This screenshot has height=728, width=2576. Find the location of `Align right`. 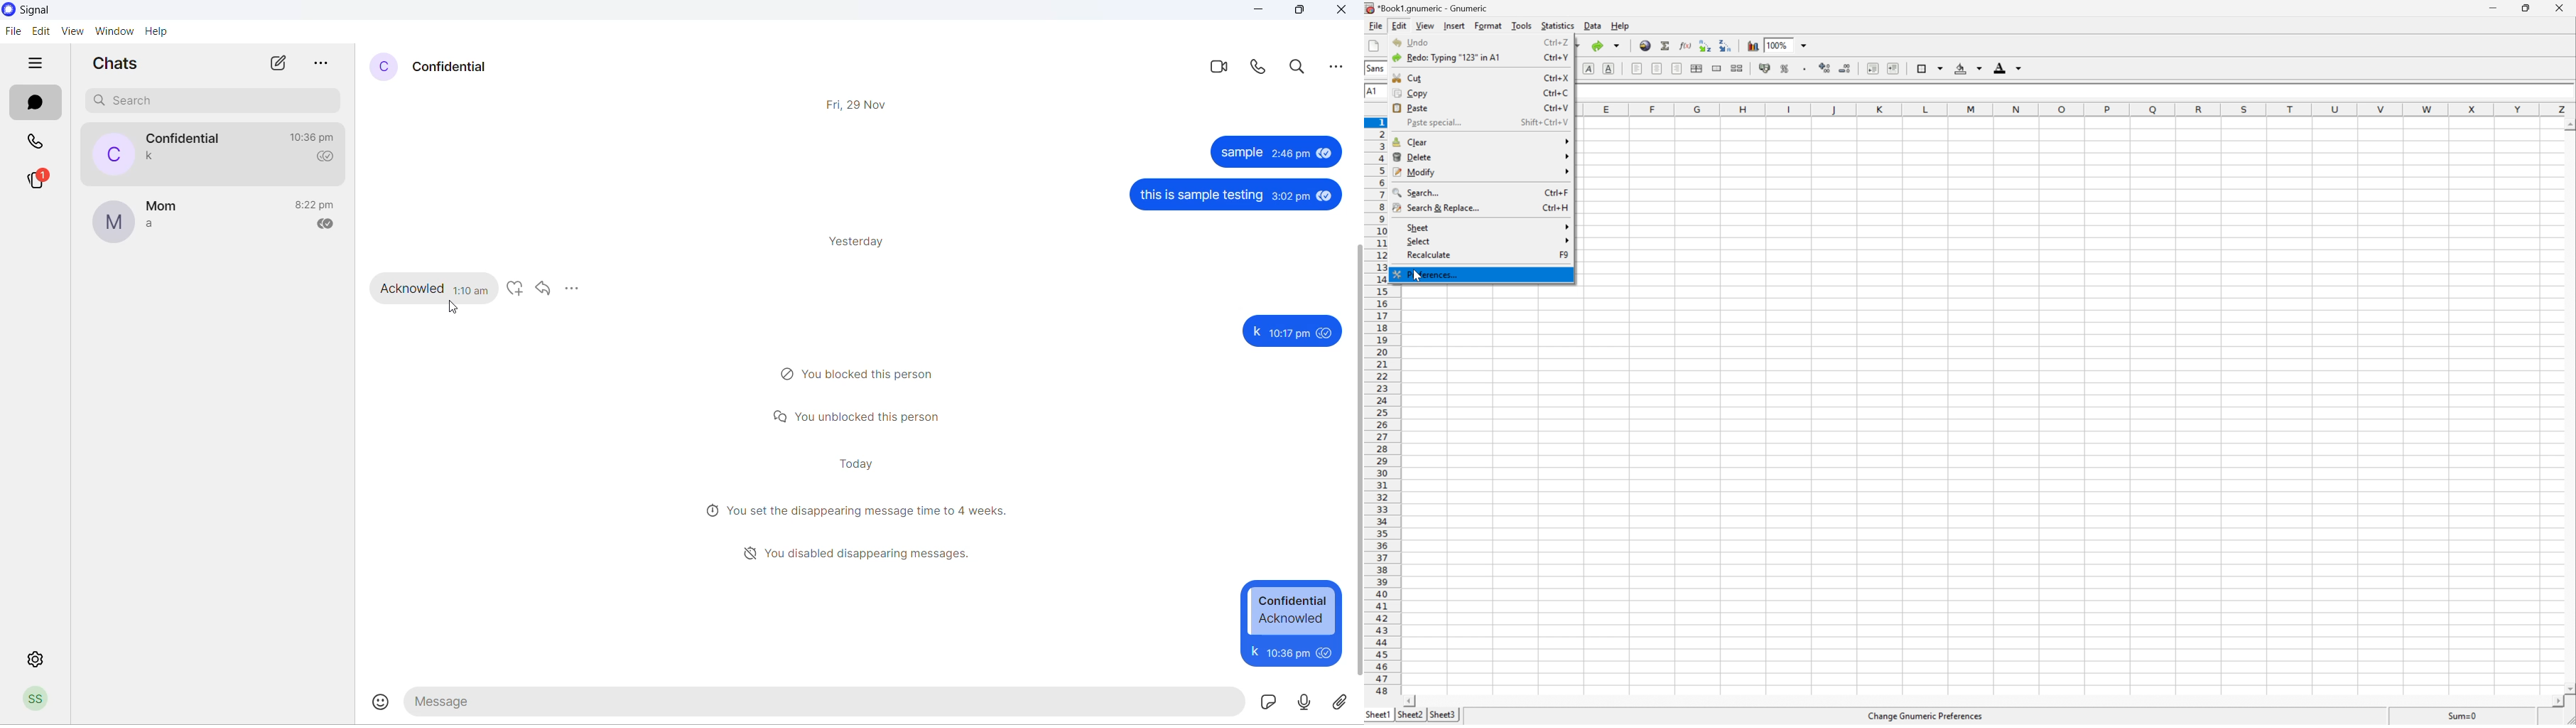

Align right is located at coordinates (1677, 68).